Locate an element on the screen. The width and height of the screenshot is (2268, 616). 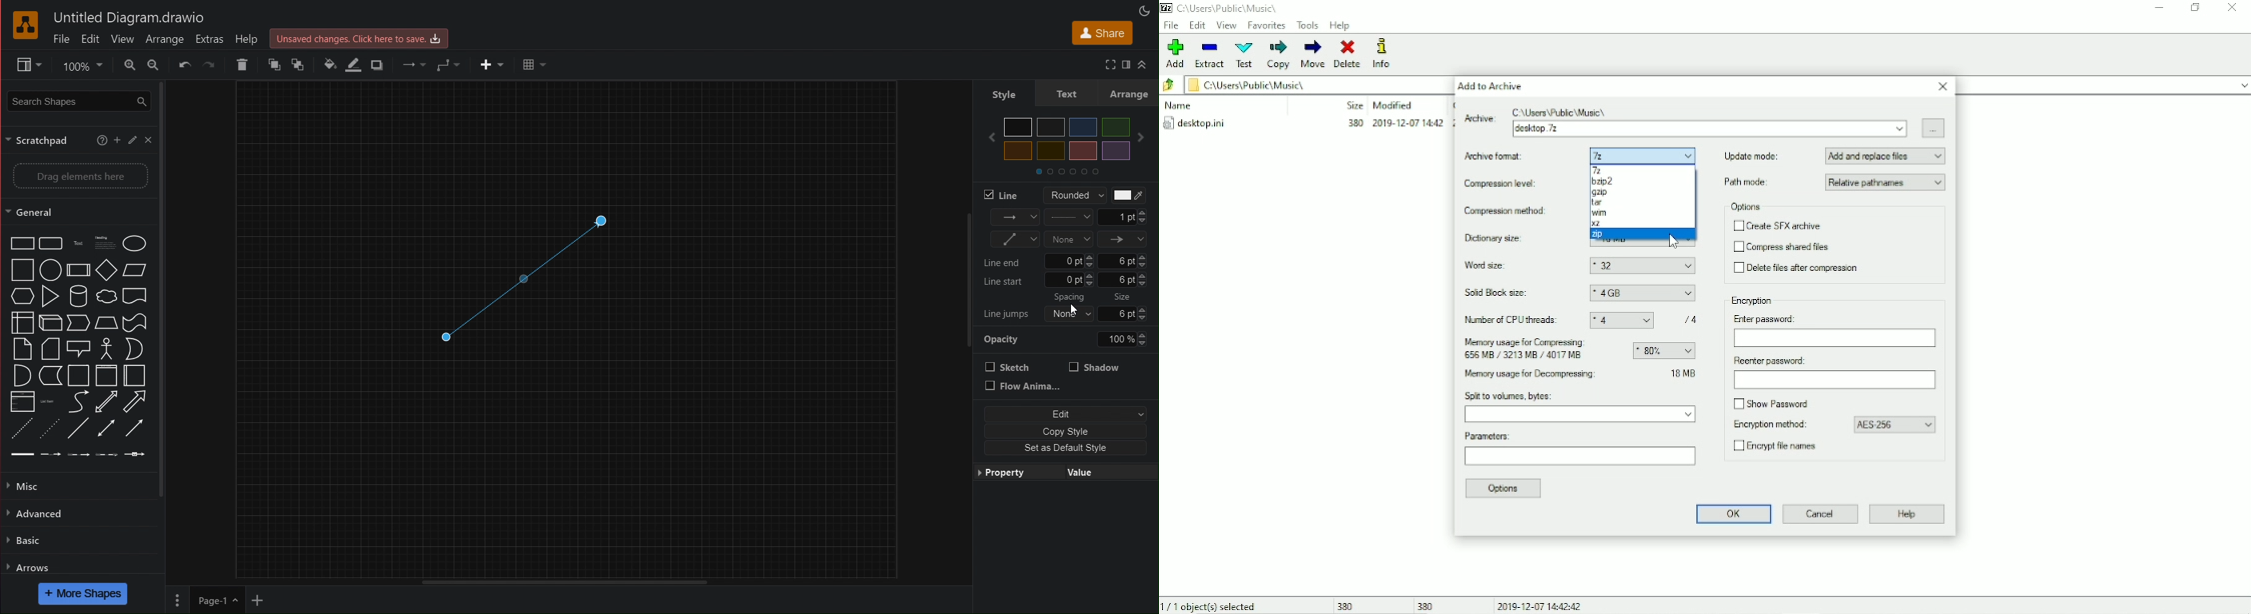
Search Shapes is located at coordinates (76, 100).